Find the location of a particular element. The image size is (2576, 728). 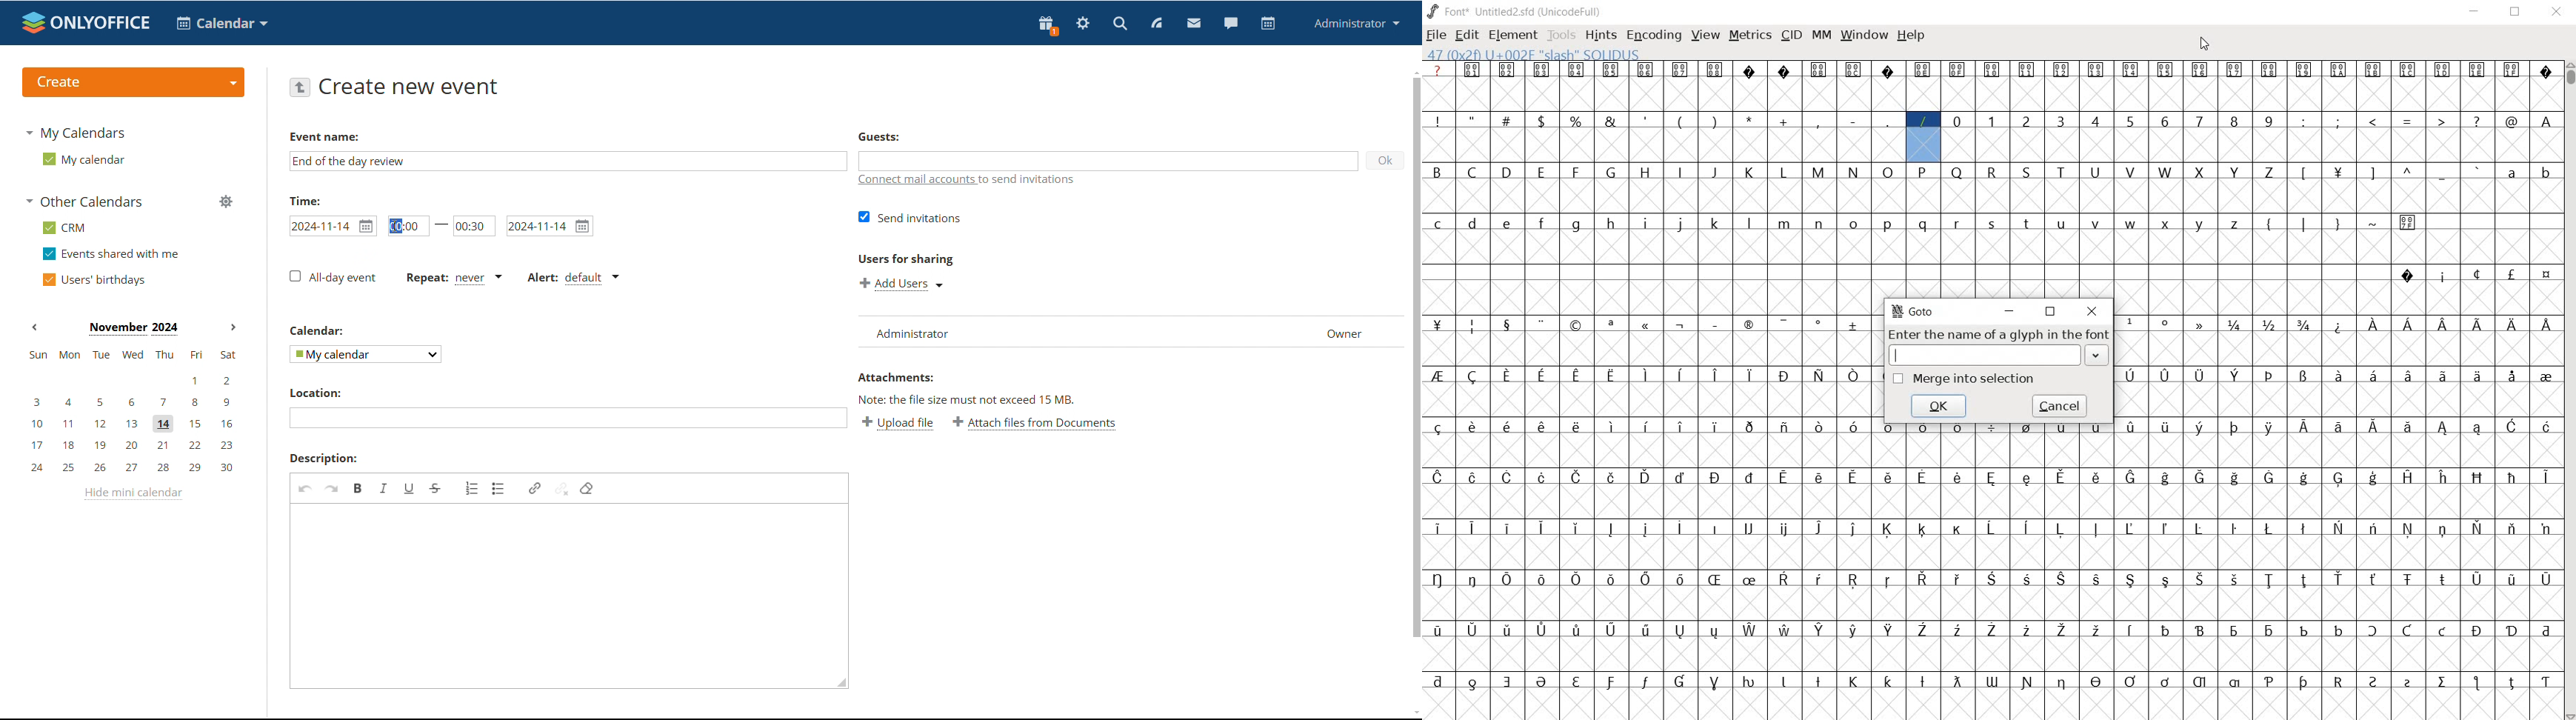

glyph is located at coordinates (1611, 69).